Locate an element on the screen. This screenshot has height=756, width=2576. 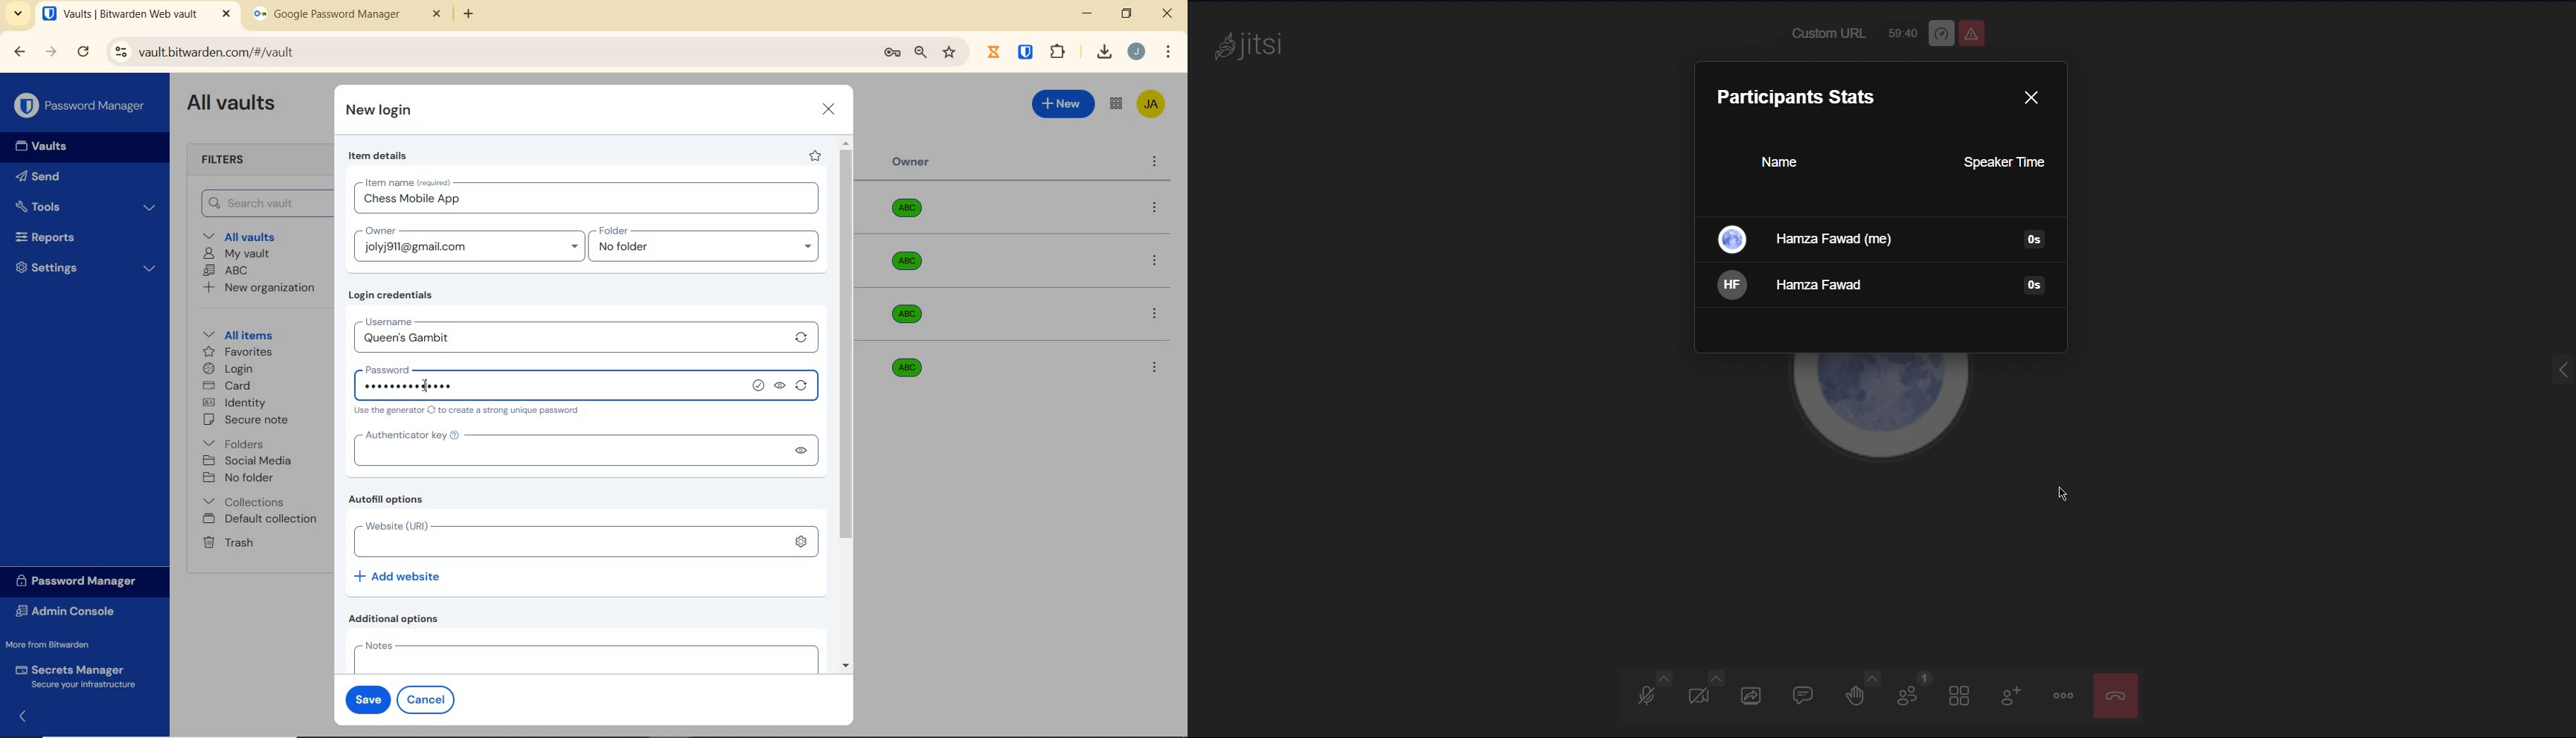
Account is located at coordinates (1136, 52).